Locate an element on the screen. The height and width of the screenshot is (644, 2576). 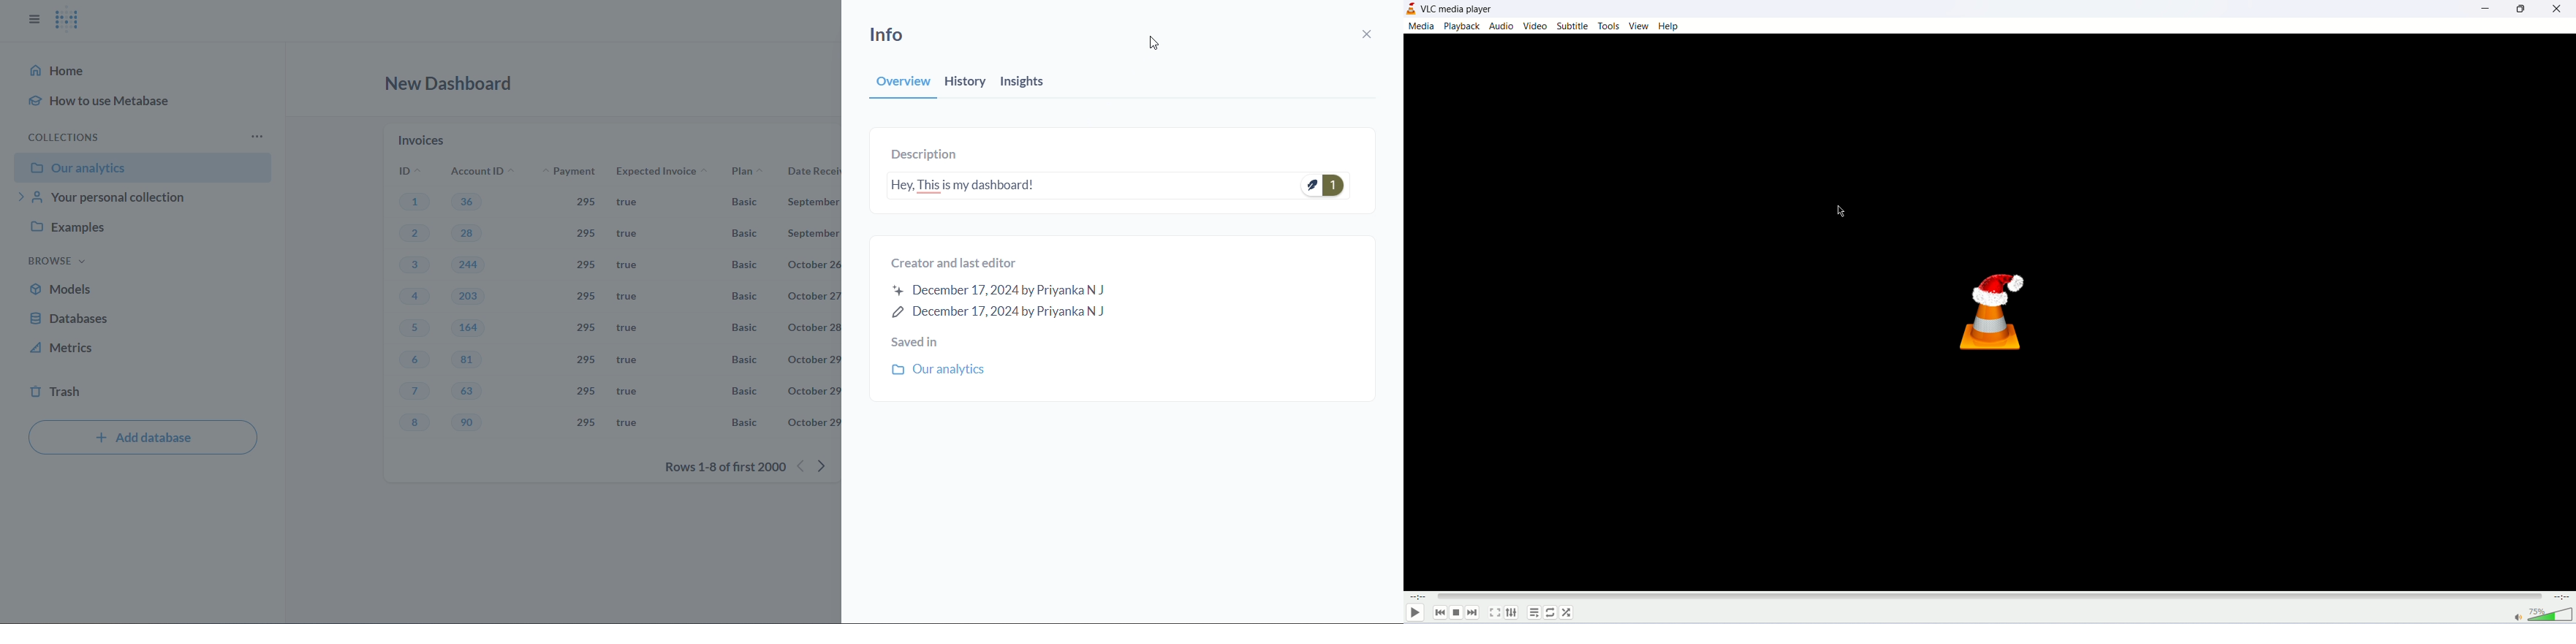
true is located at coordinates (625, 391).